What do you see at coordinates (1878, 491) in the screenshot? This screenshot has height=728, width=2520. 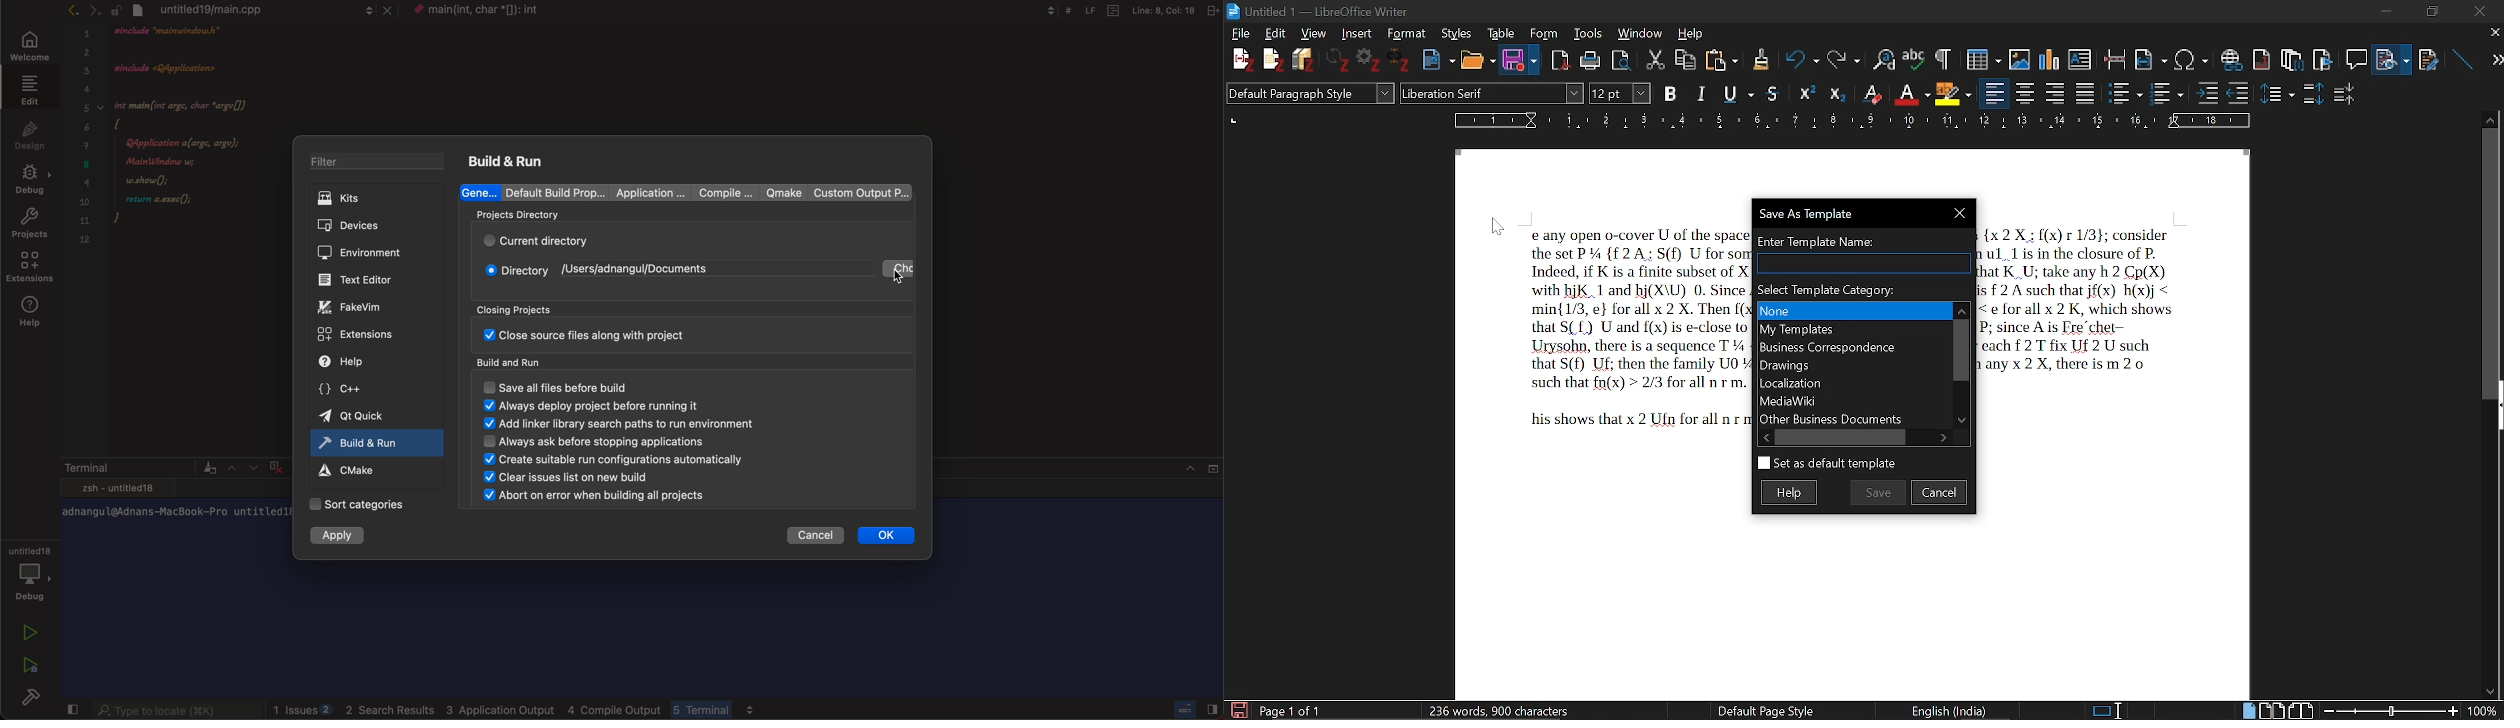 I see `Save` at bounding box center [1878, 491].